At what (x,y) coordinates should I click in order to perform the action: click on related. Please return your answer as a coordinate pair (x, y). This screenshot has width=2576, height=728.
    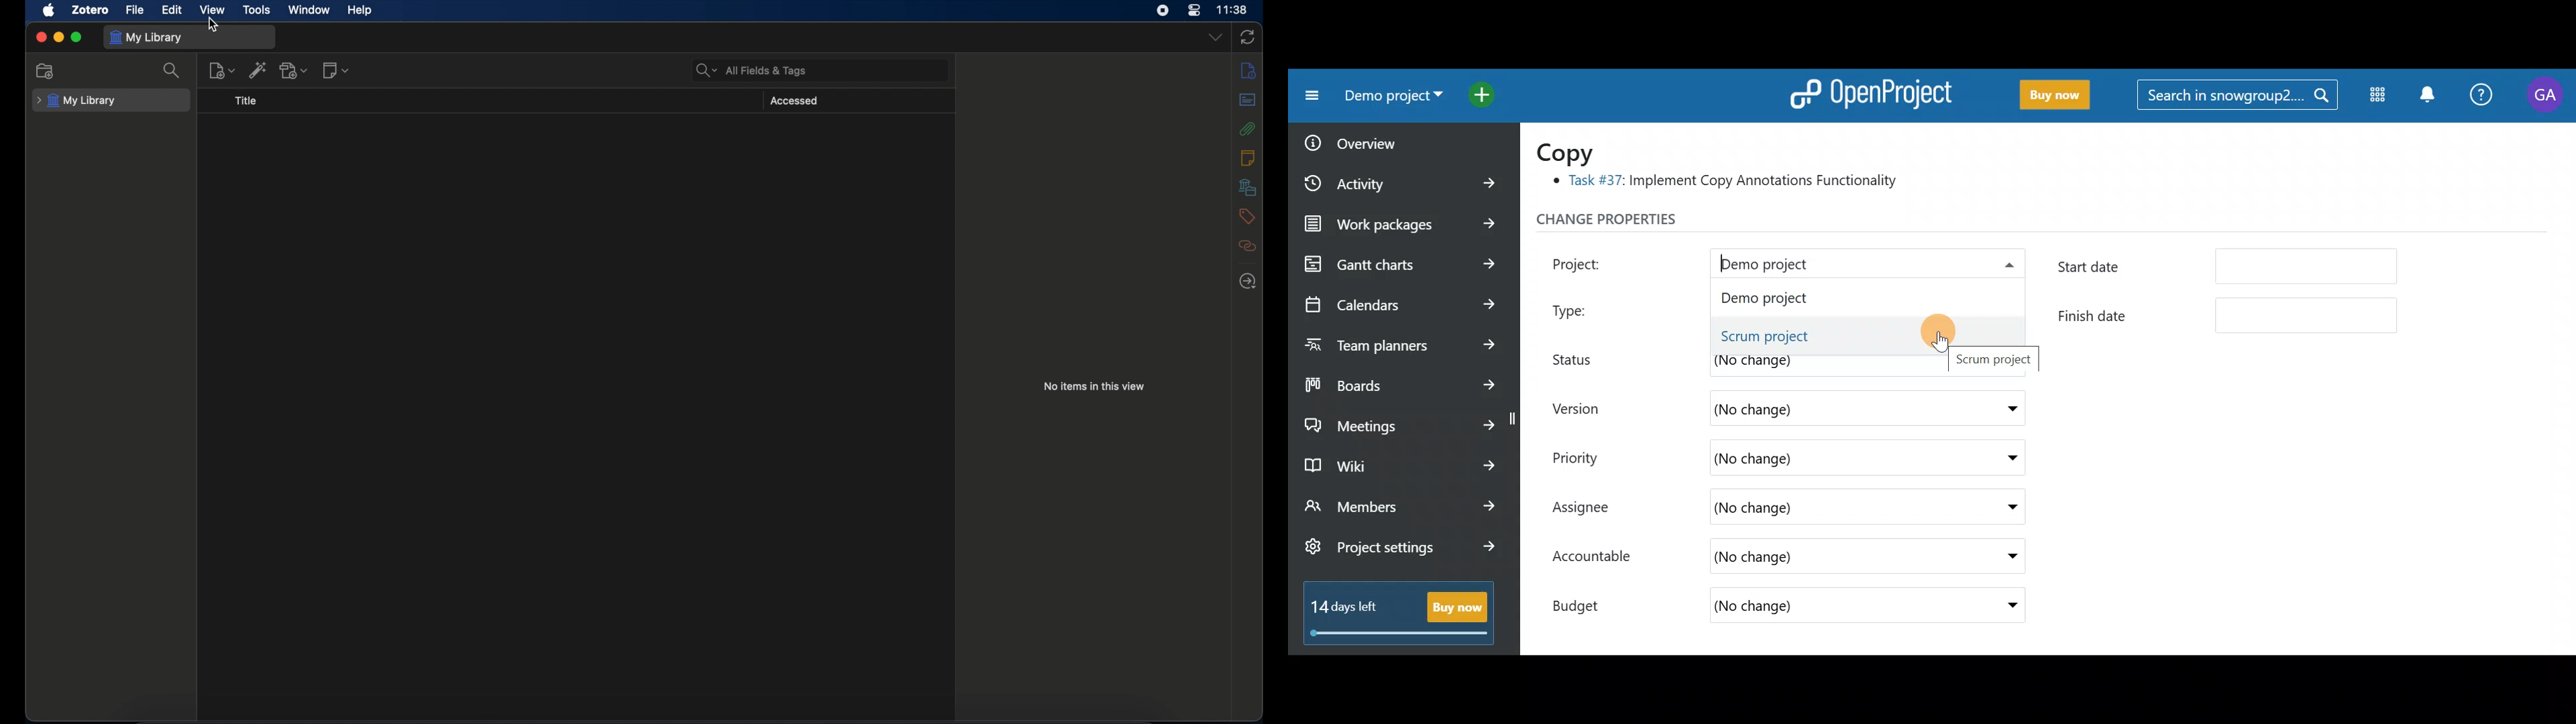
    Looking at the image, I should click on (1246, 246).